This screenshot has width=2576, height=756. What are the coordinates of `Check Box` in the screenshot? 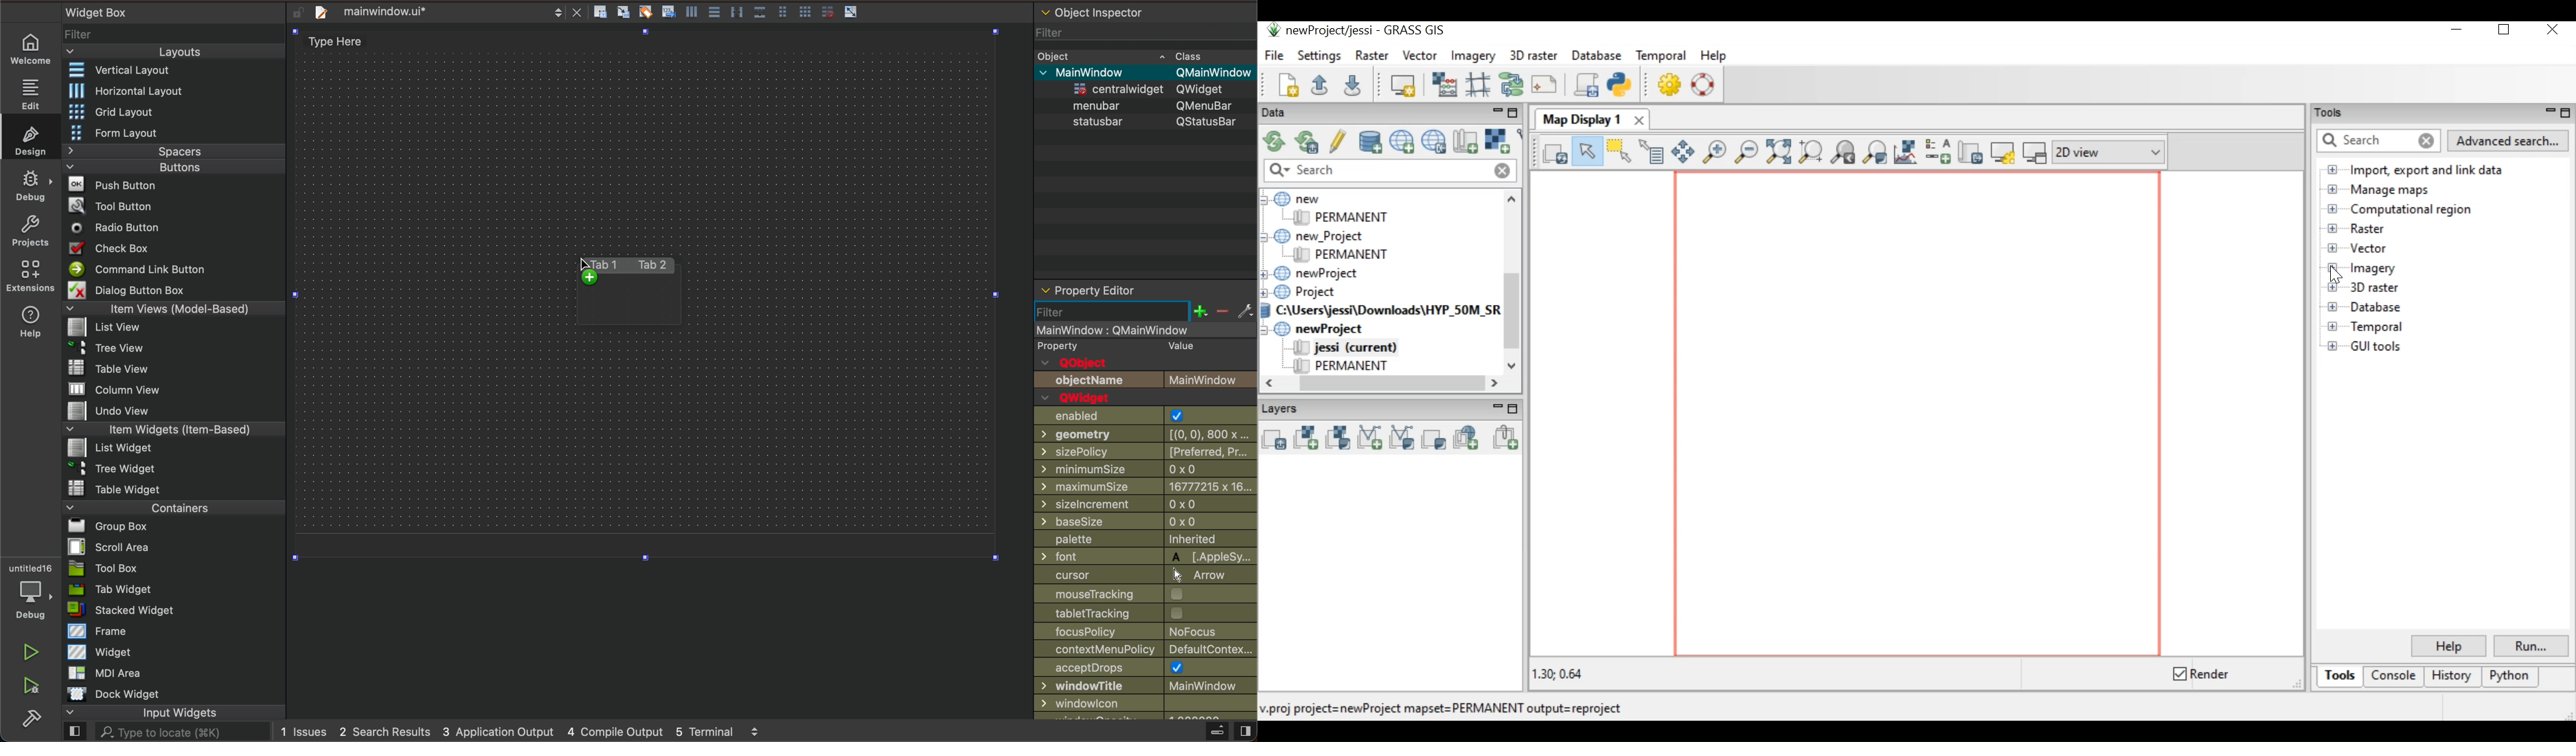 It's located at (111, 246).